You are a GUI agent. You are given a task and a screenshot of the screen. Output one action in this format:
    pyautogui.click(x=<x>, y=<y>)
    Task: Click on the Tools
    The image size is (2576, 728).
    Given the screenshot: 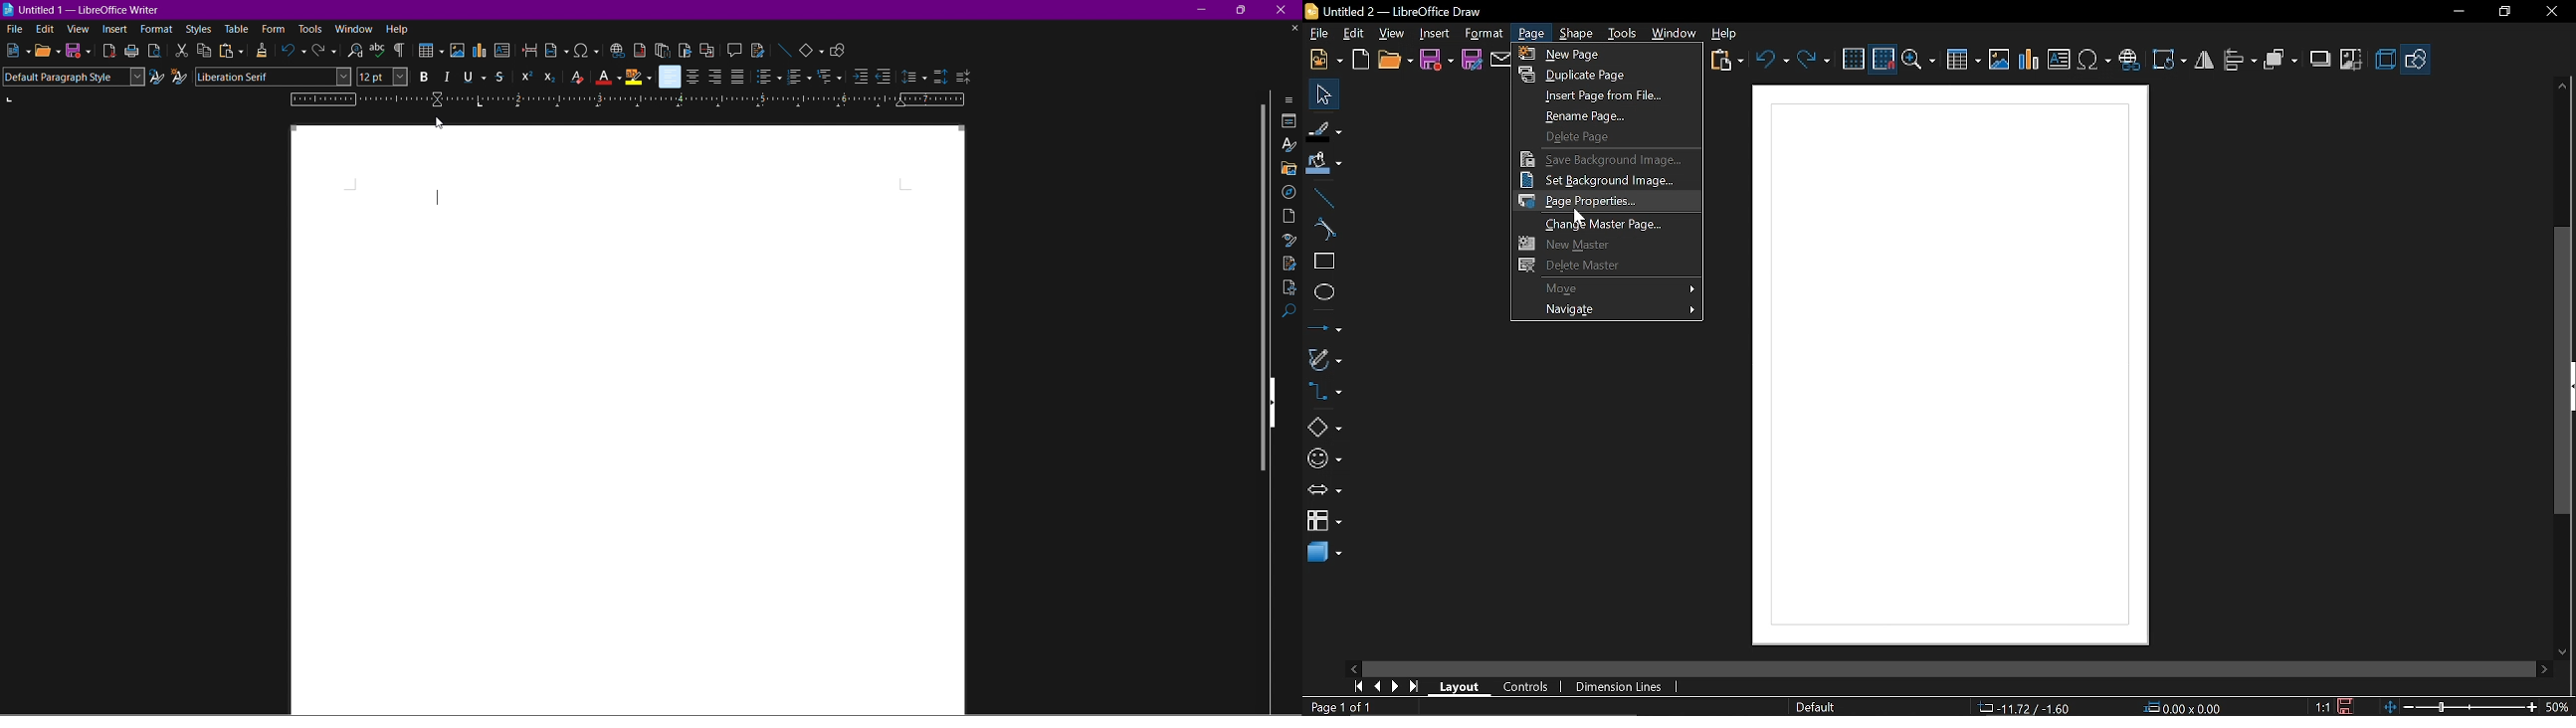 What is the action you would take?
    pyautogui.click(x=1624, y=34)
    